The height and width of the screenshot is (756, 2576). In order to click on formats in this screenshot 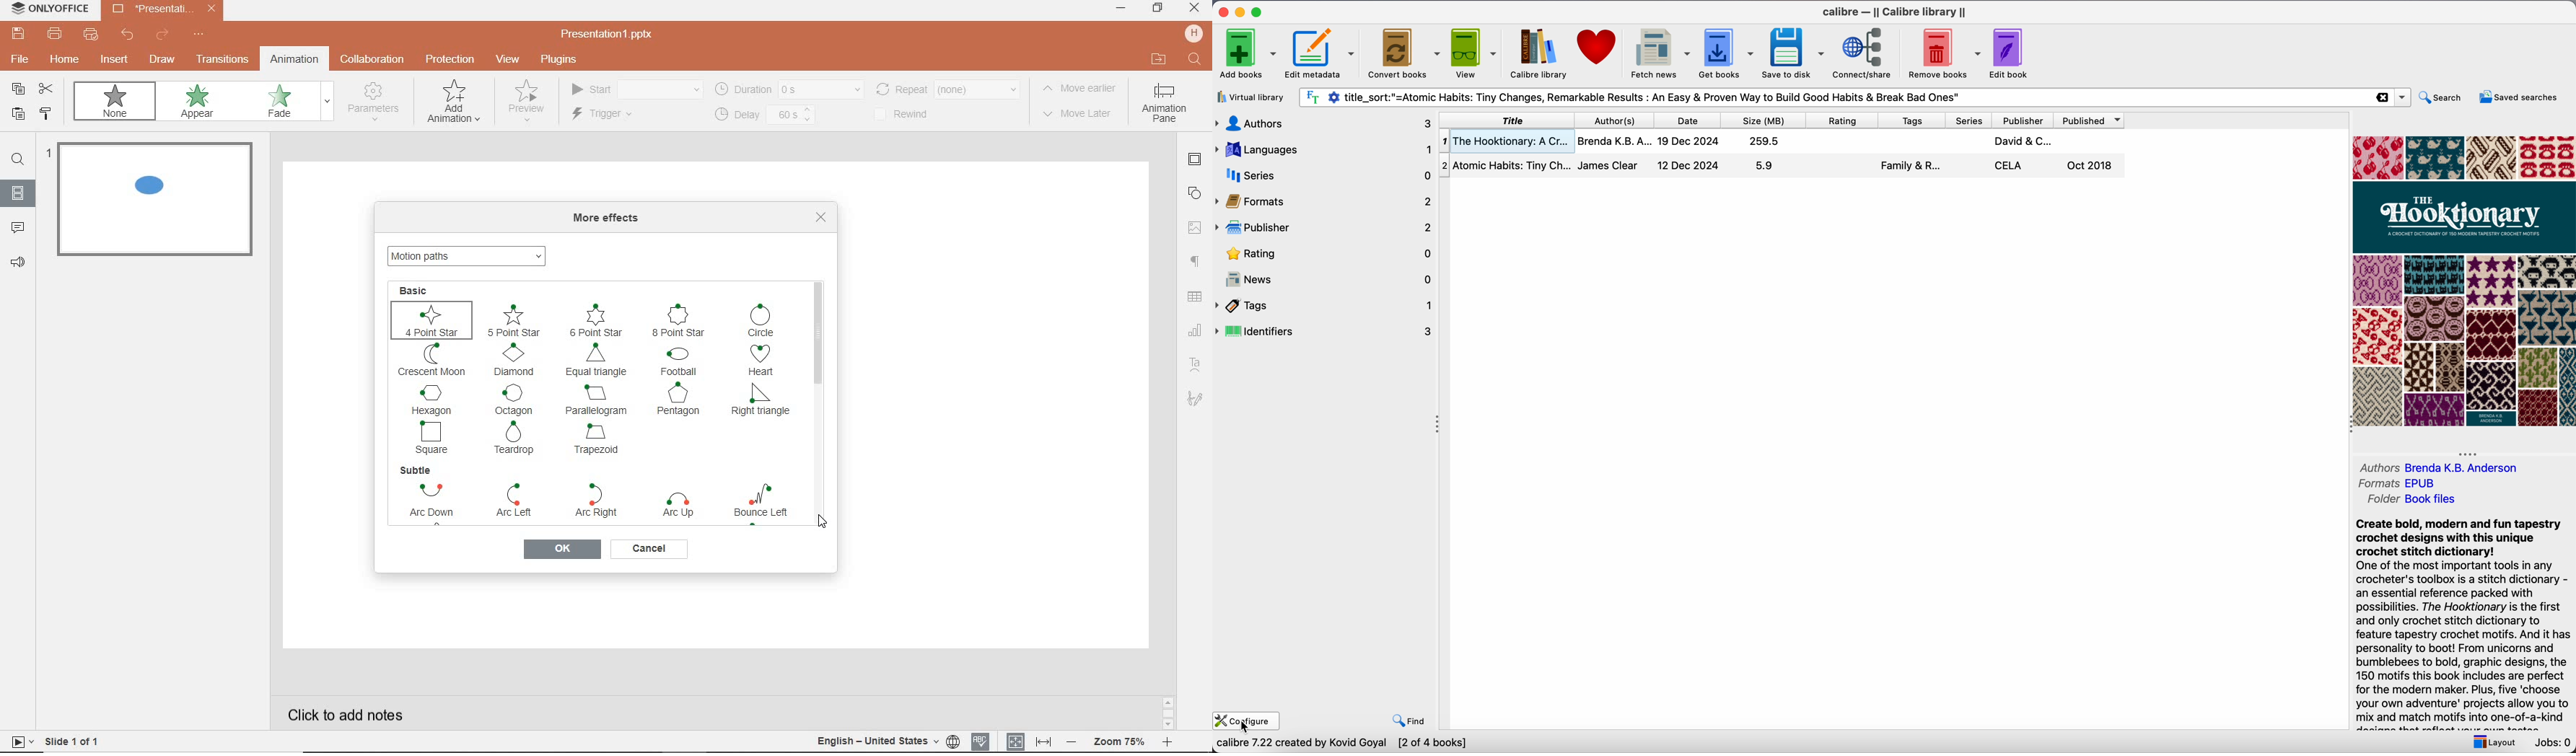, I will do `click(1325, 202)`.